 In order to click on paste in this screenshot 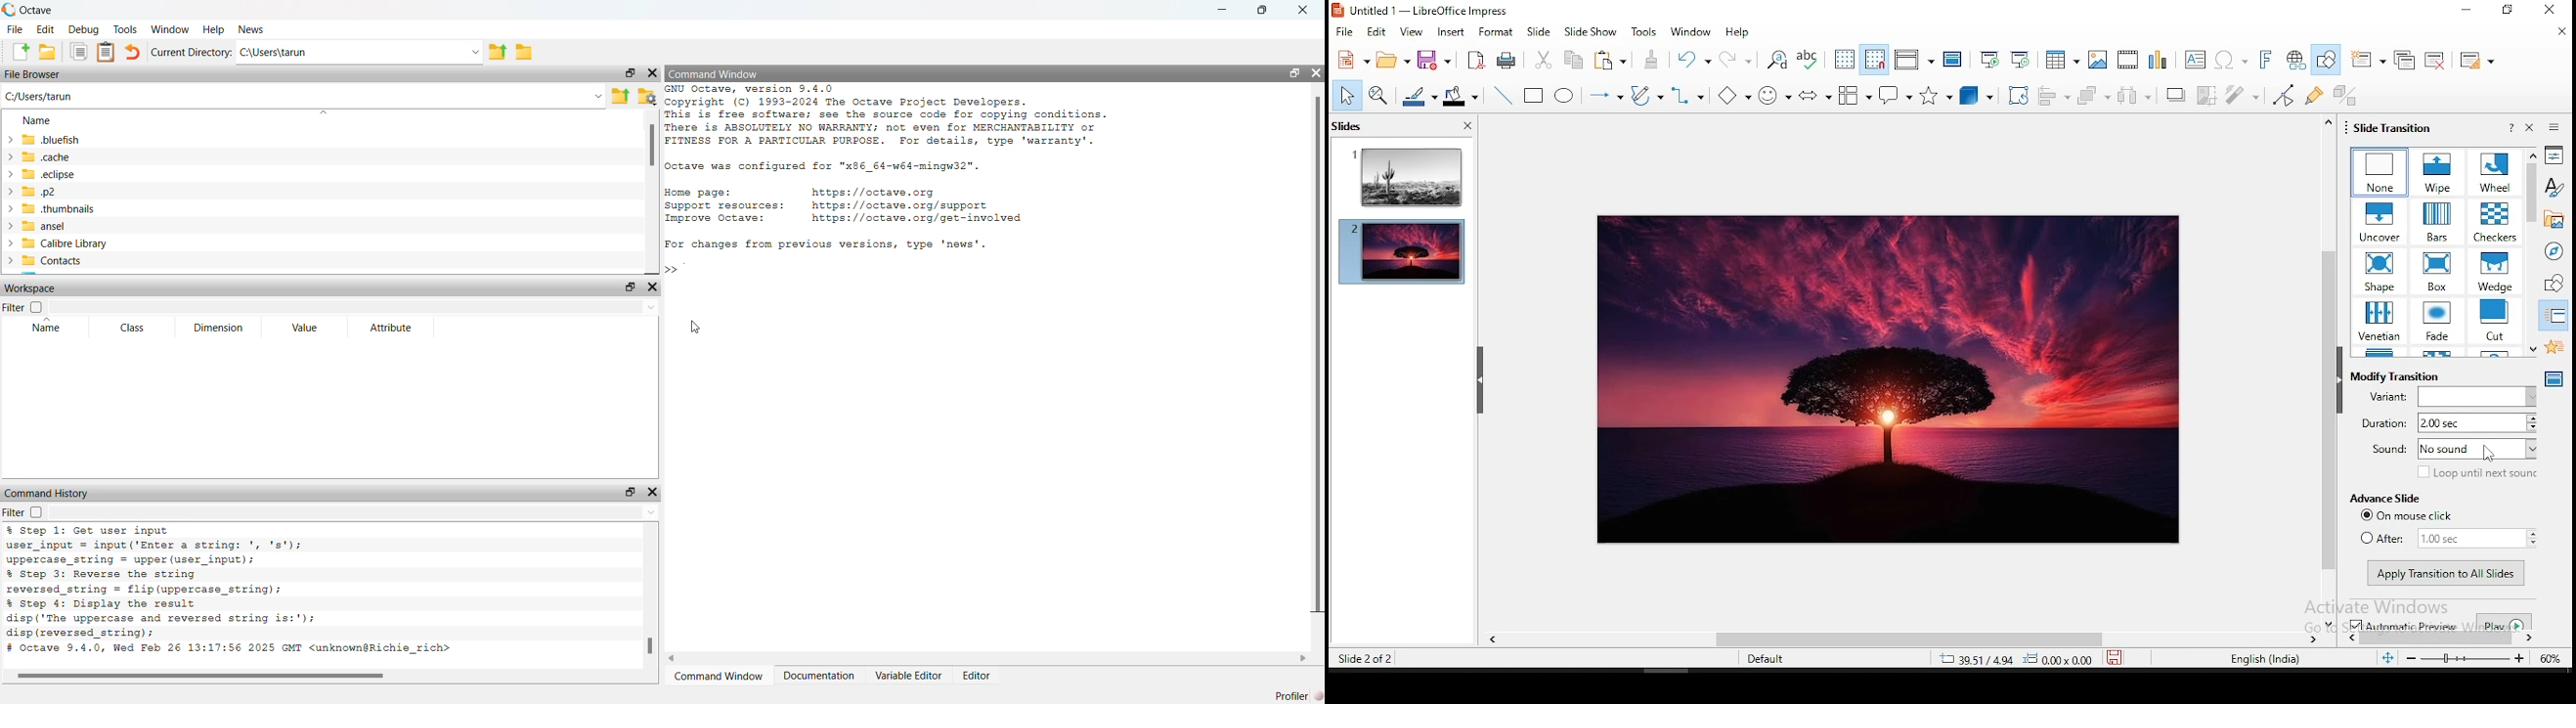, I will do `click(1652, 58)`.